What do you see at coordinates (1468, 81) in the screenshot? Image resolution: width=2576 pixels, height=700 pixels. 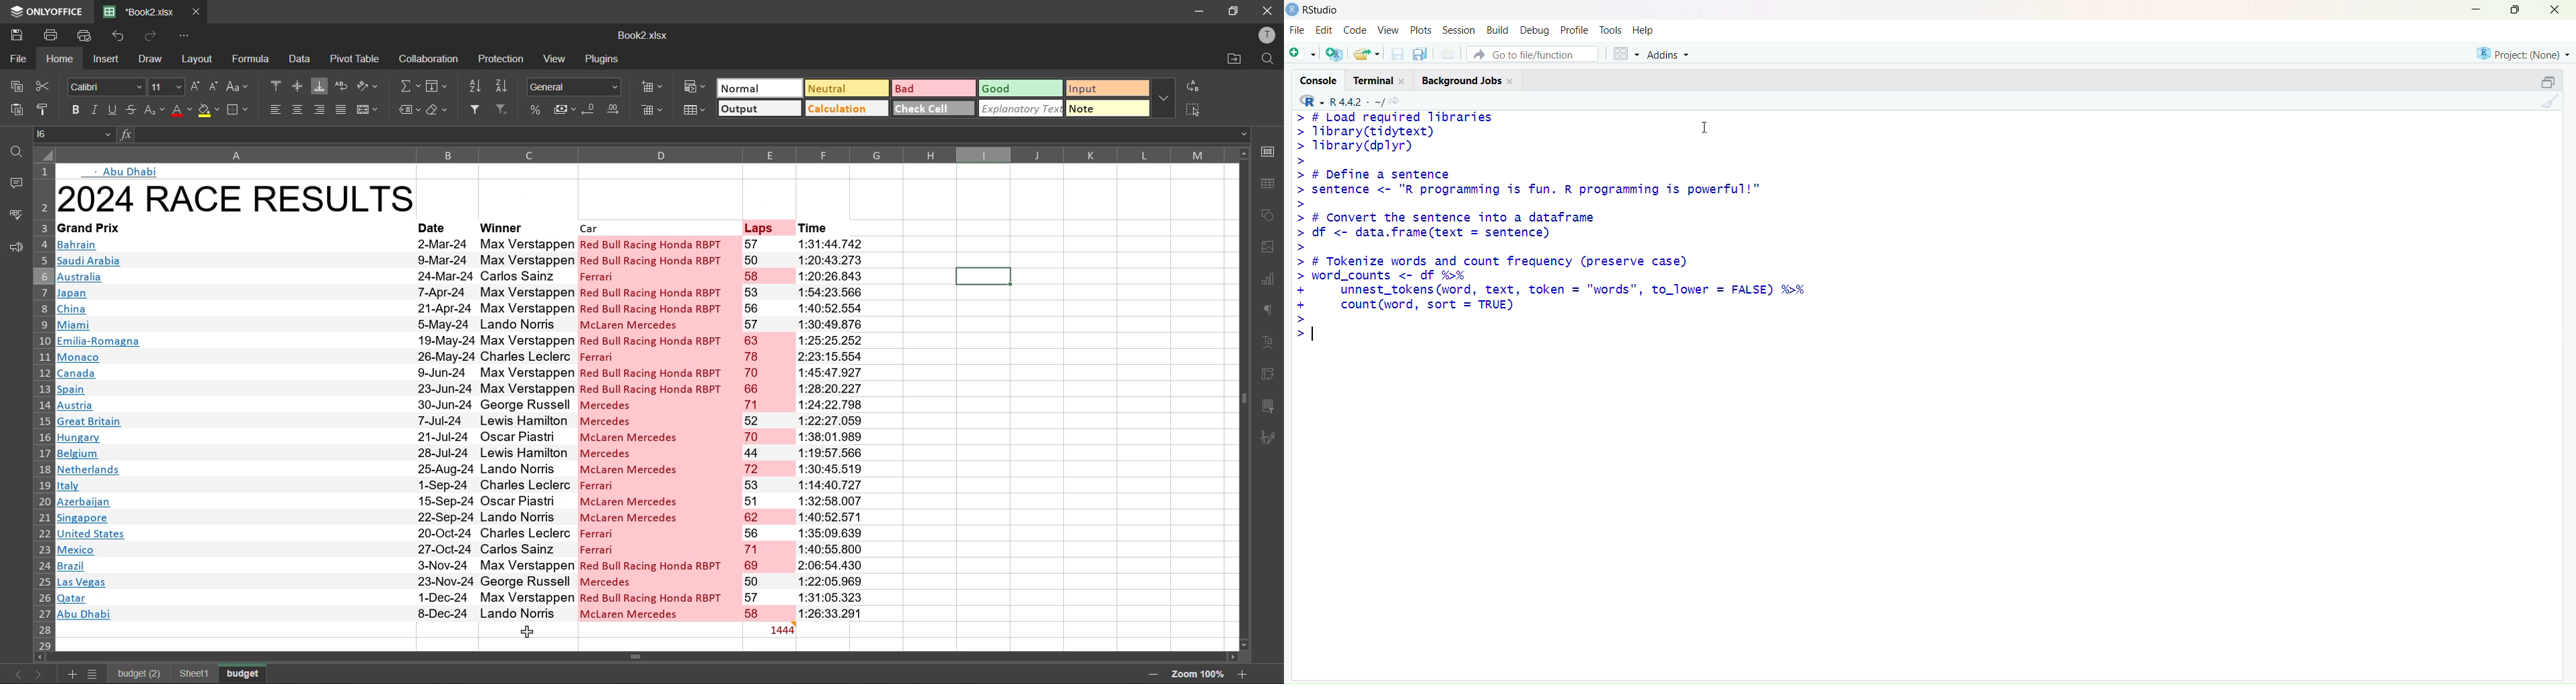 I see `background jobs` at bounding box center [1468, 81].